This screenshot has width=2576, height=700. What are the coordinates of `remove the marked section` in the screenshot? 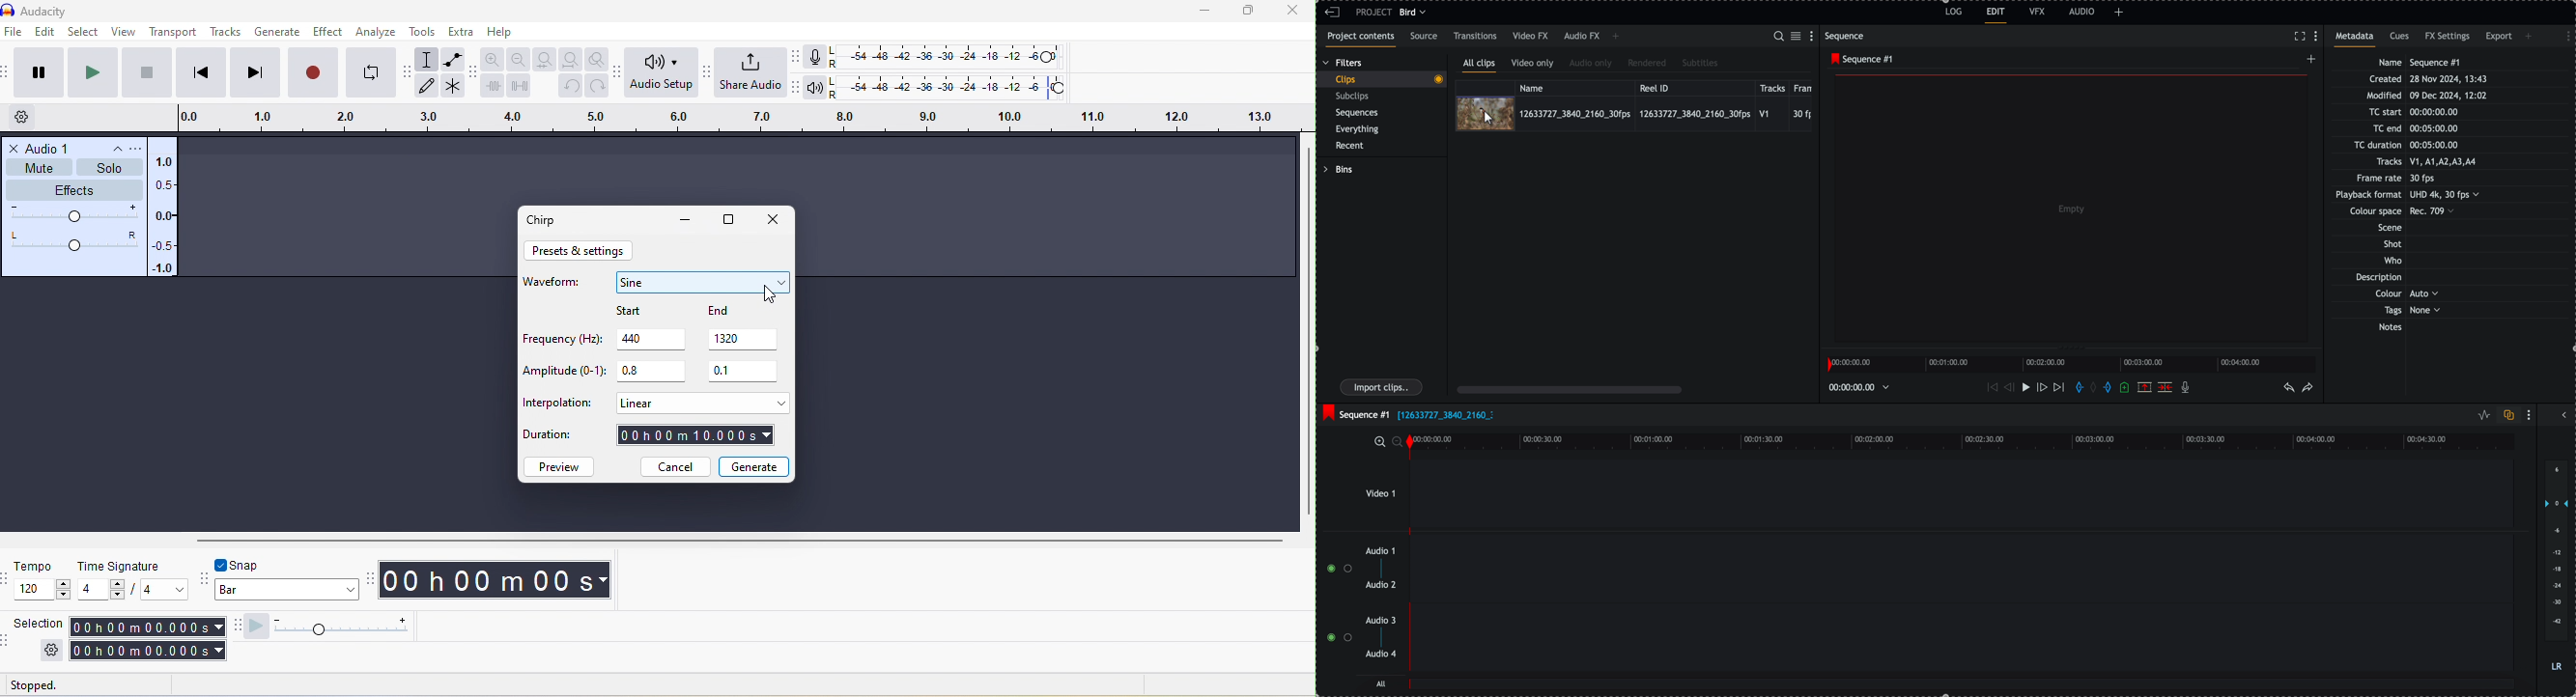 It's located at (2145, 387).